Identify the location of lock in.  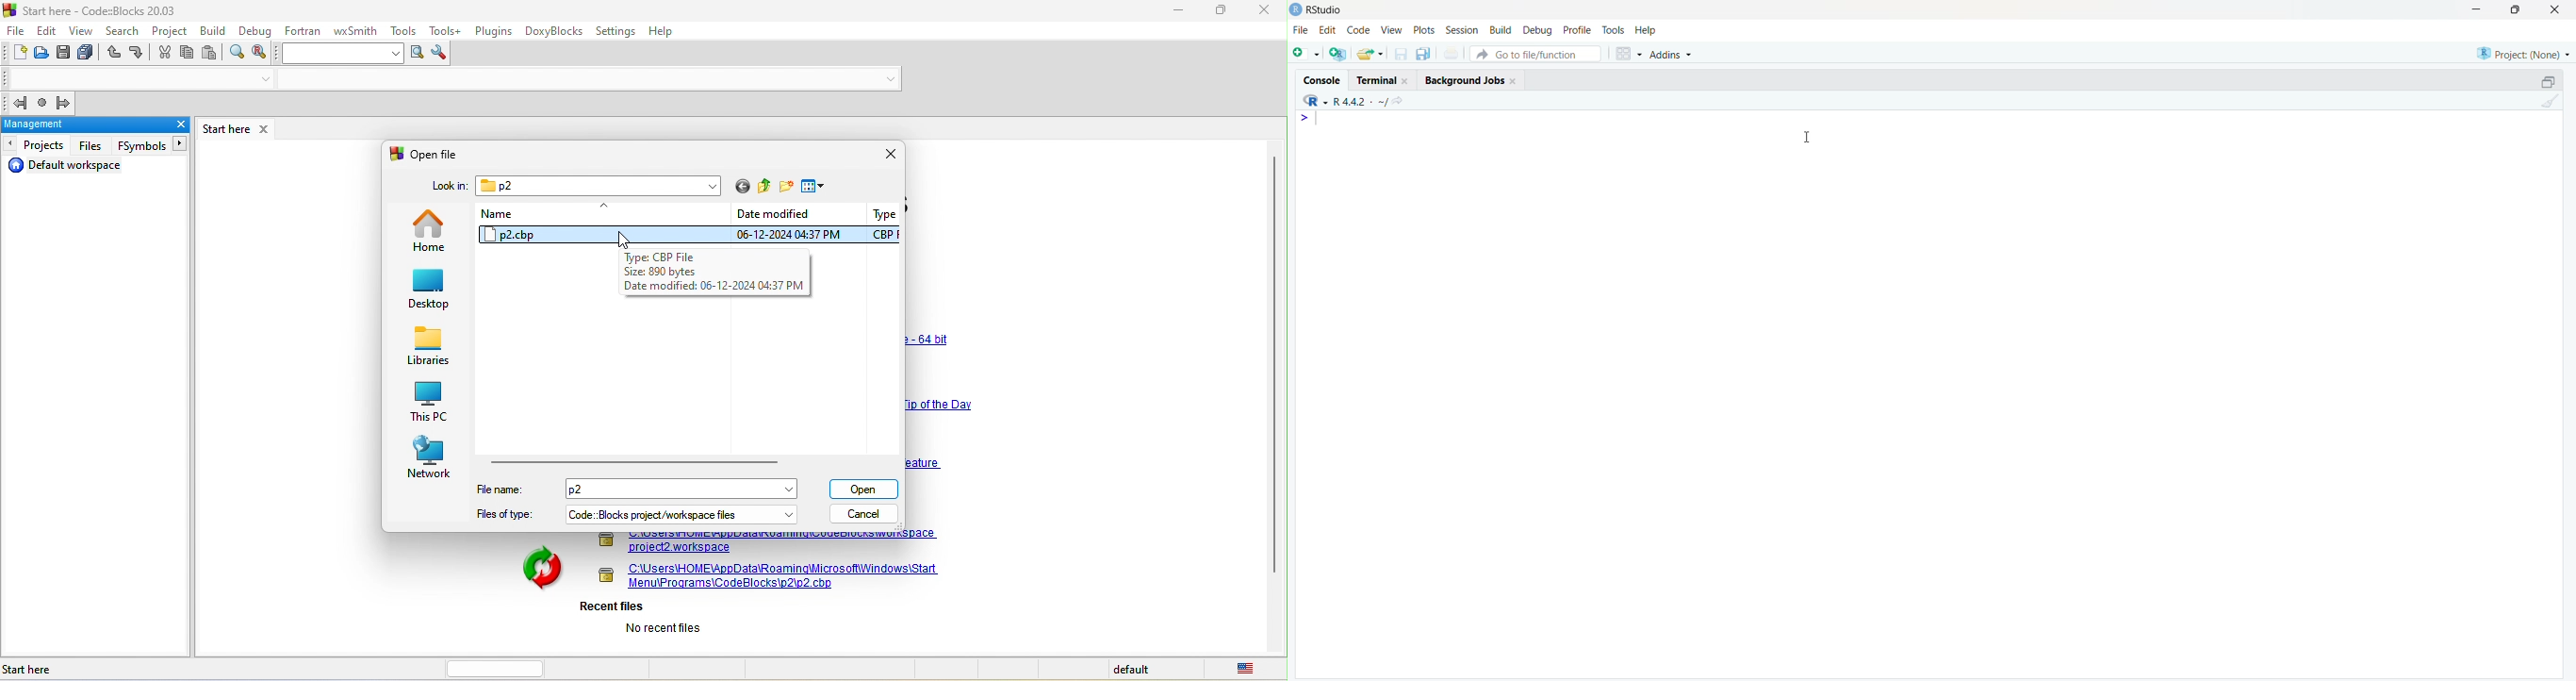
(452, 185).